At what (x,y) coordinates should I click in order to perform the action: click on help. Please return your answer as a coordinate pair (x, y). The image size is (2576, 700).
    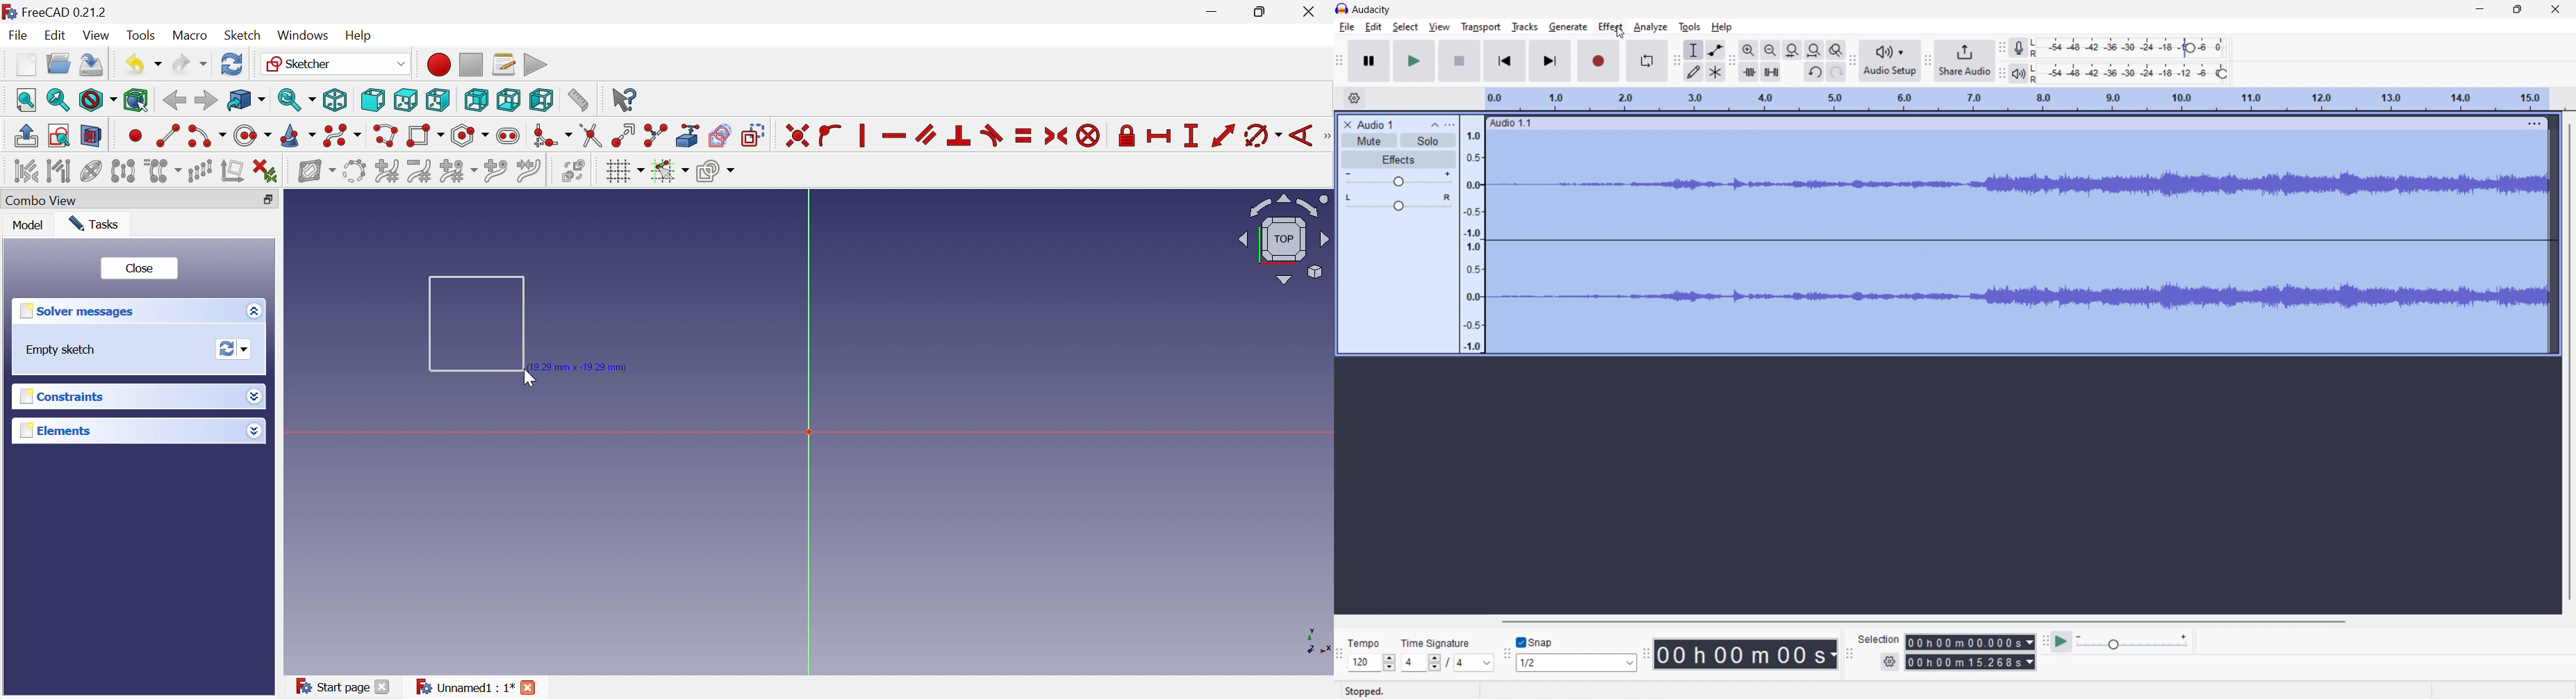
    Looking at the image, I should click on (1723, 27).